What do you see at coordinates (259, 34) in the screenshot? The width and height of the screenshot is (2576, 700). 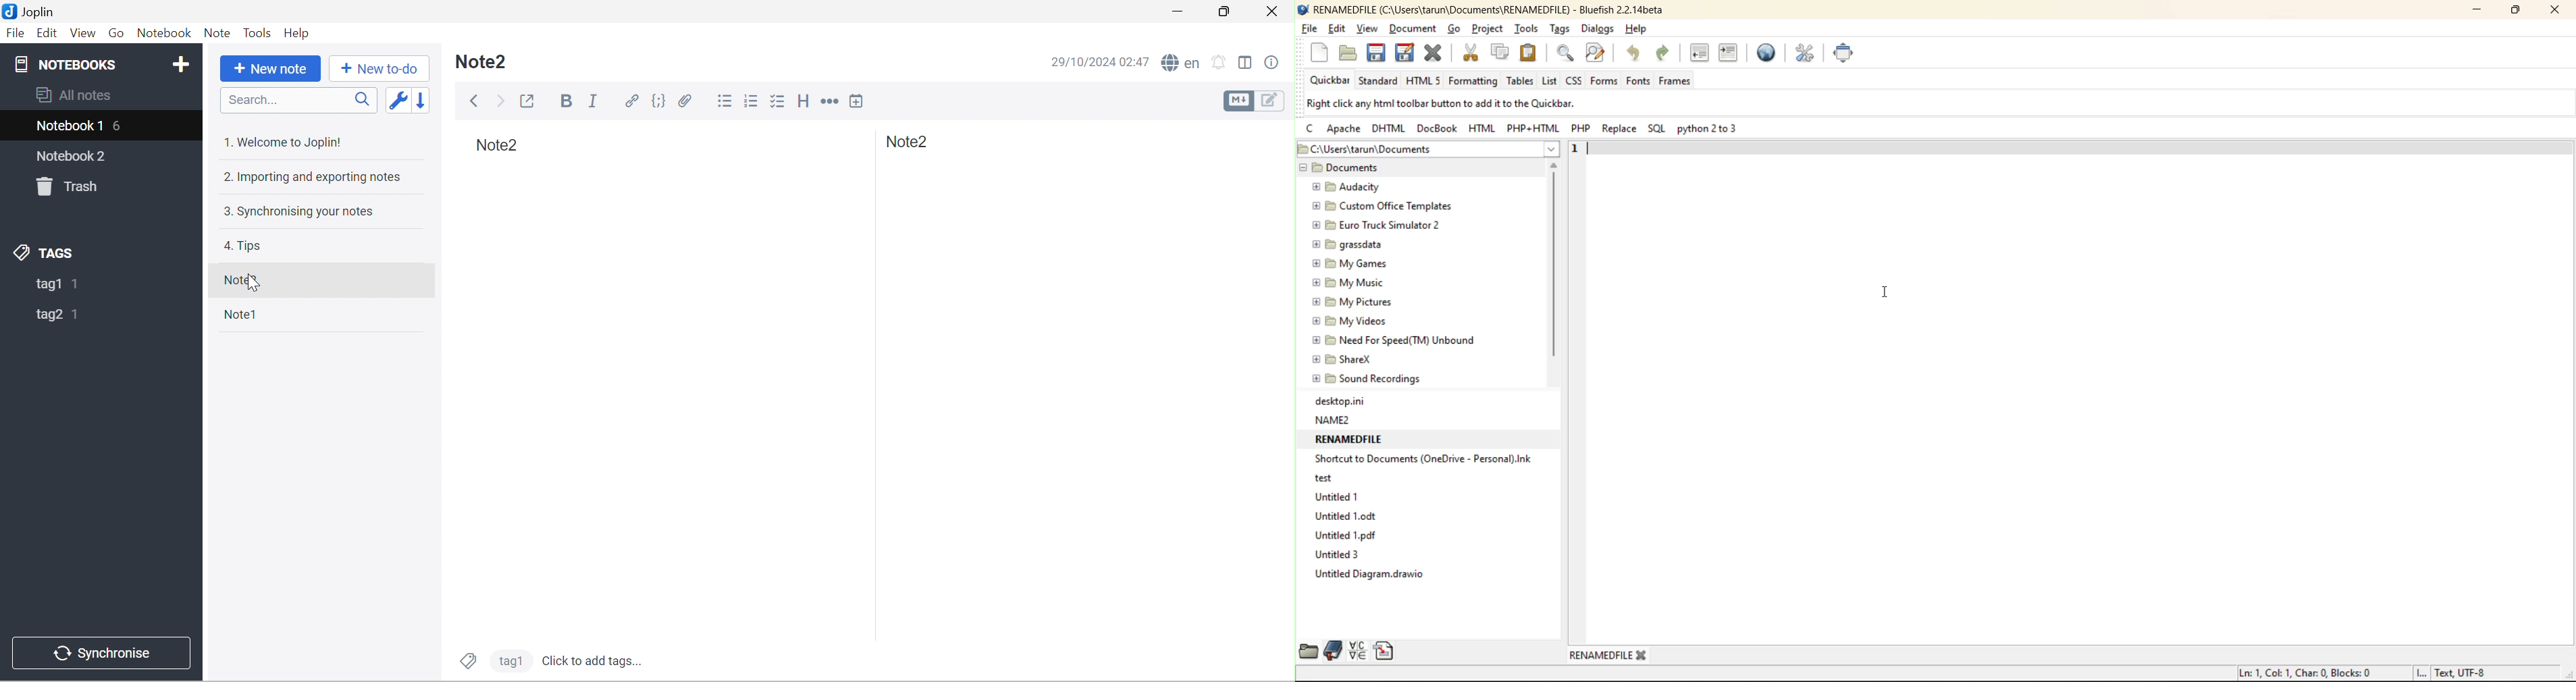 I see `Tools` at bounding box center [259, 34].